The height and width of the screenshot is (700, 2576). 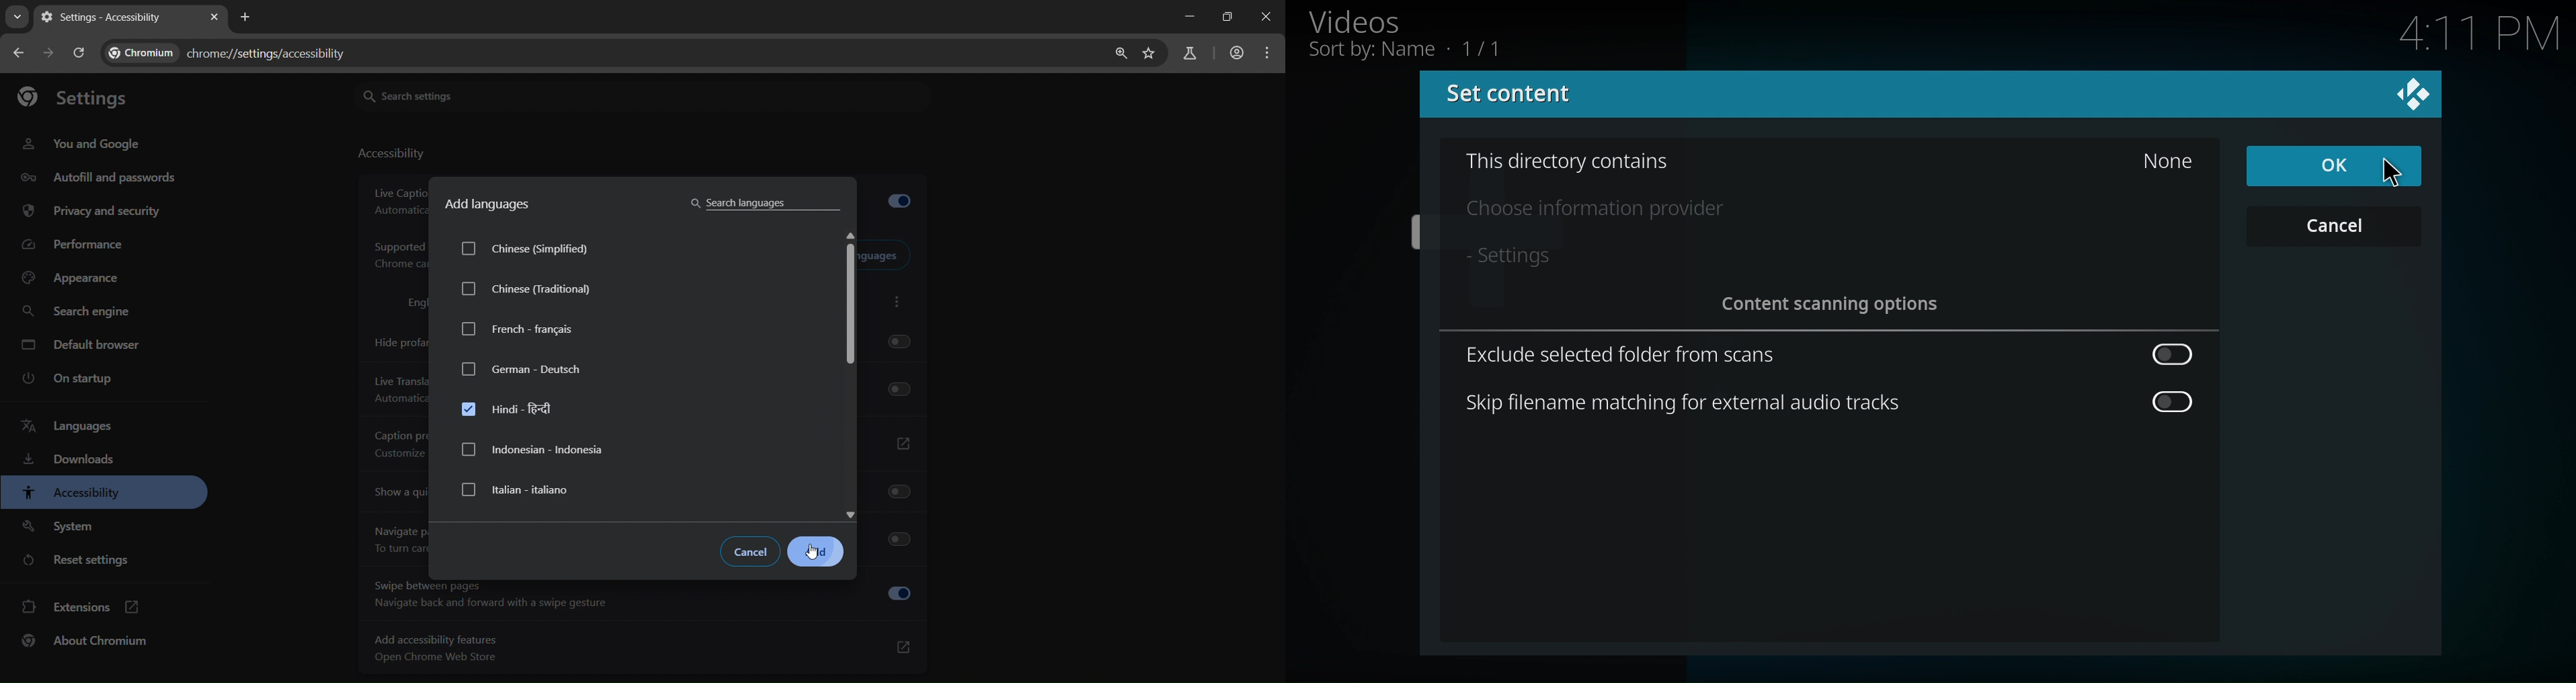 I want to click on Close, so click(x=2413, y=94).